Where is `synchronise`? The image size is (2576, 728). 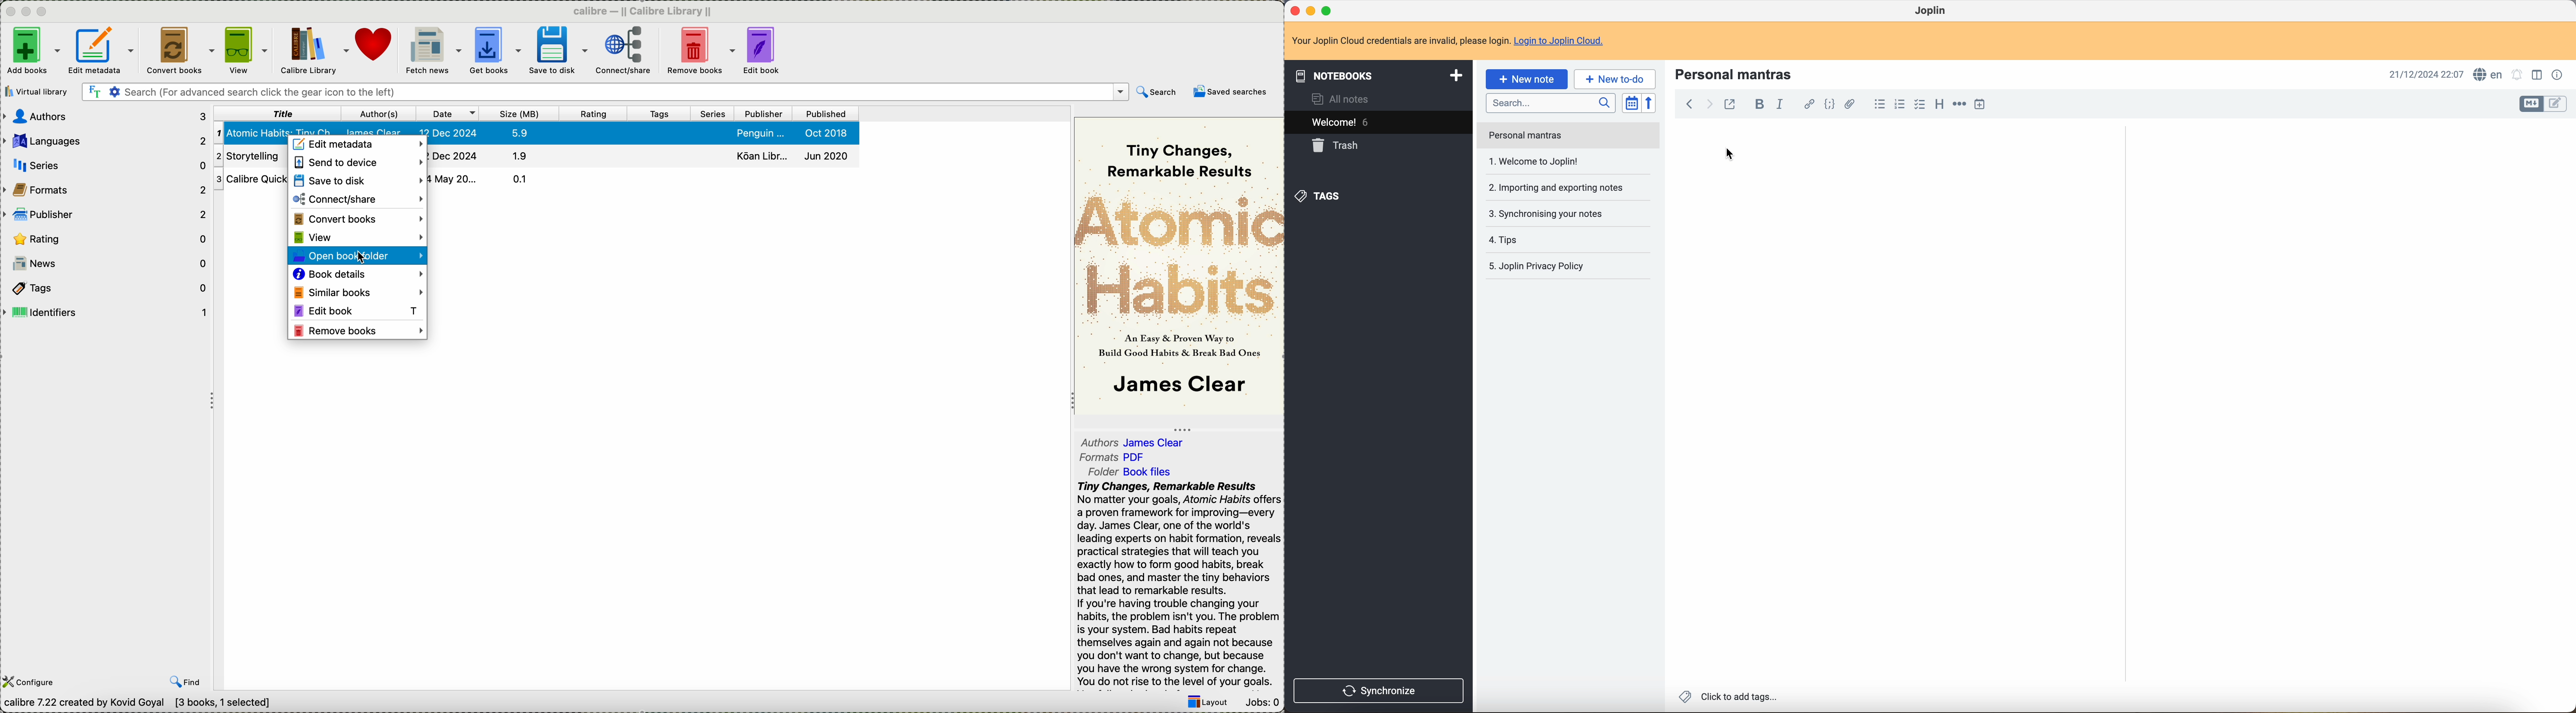
synchronise is located at coordinates (1382, 690).